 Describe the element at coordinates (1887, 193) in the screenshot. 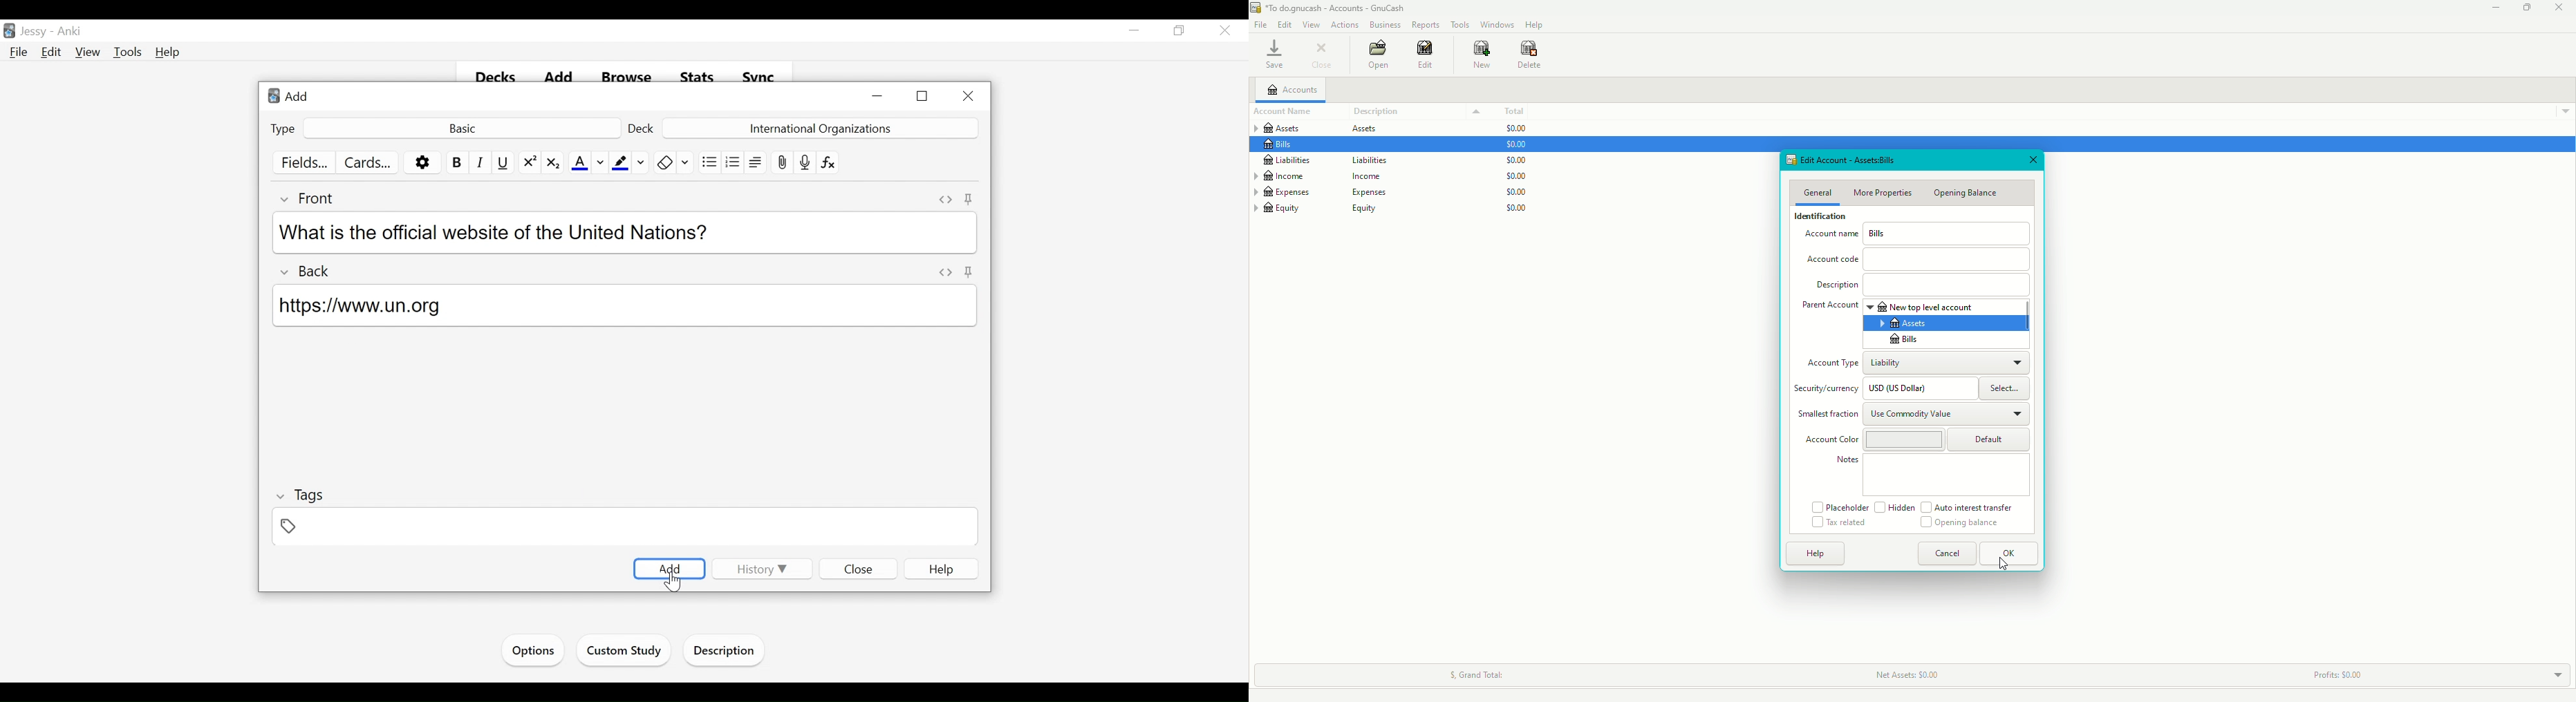

I see `More Properties` at that location.